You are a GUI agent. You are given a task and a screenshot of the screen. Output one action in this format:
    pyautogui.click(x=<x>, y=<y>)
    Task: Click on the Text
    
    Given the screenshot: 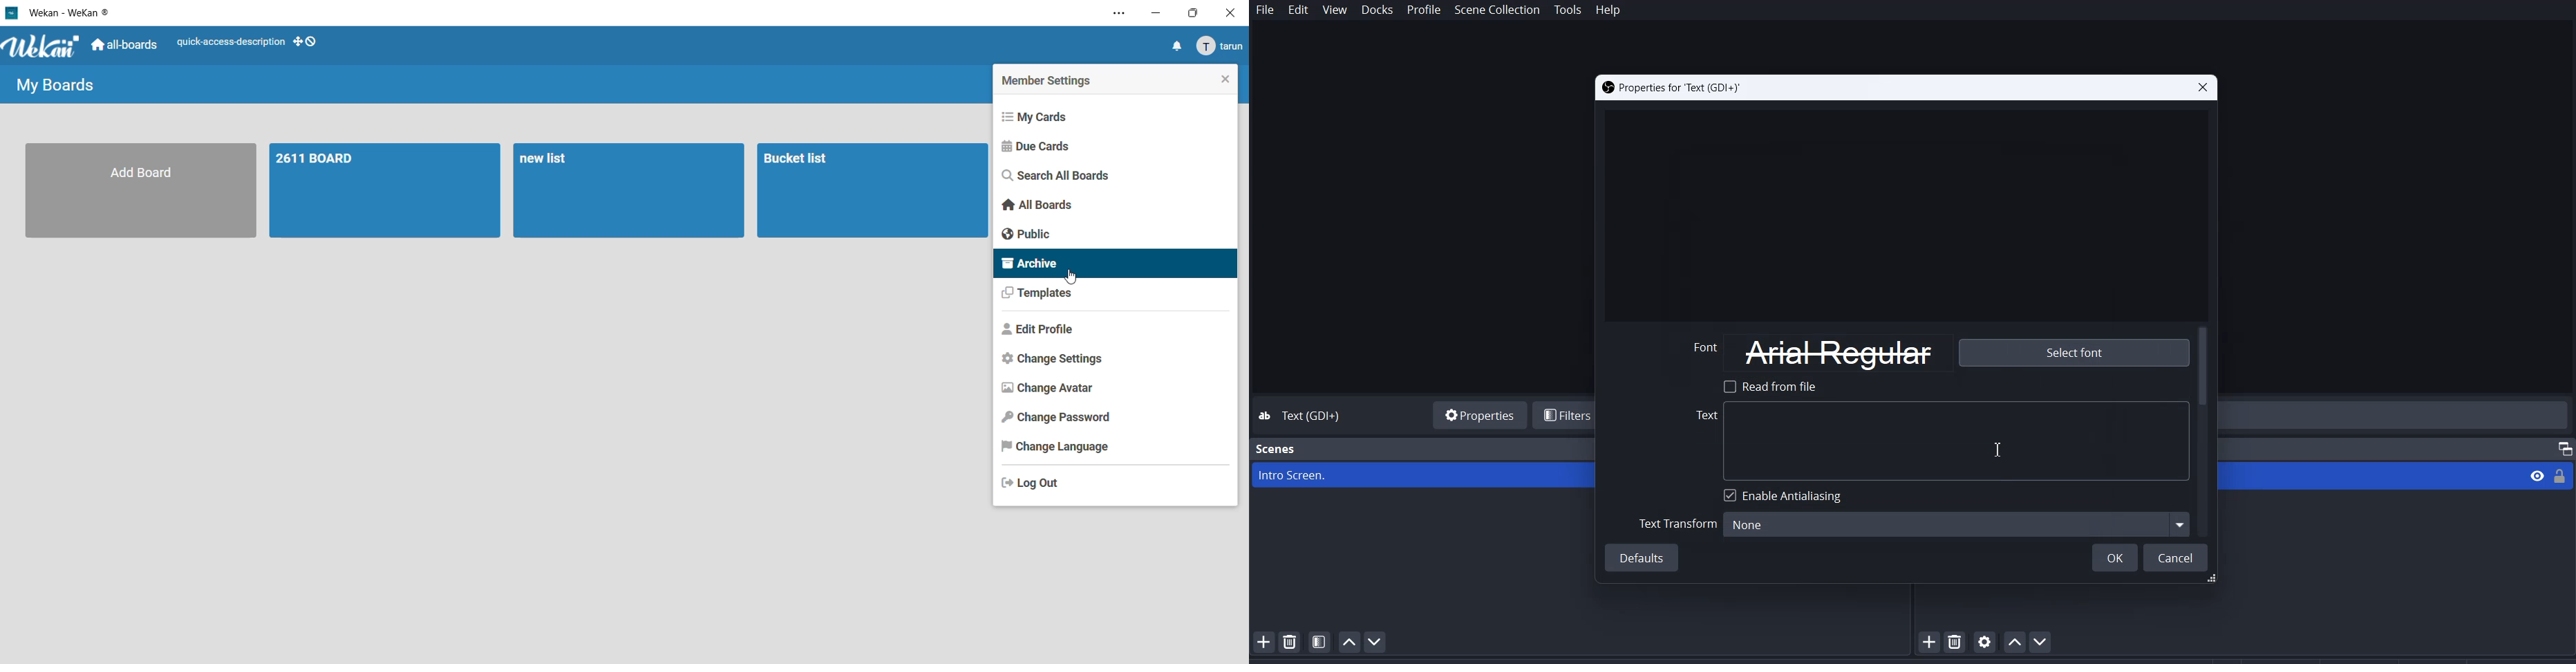 What is the action you would take?
    pyautogui.click(x=1315, y=416)
    